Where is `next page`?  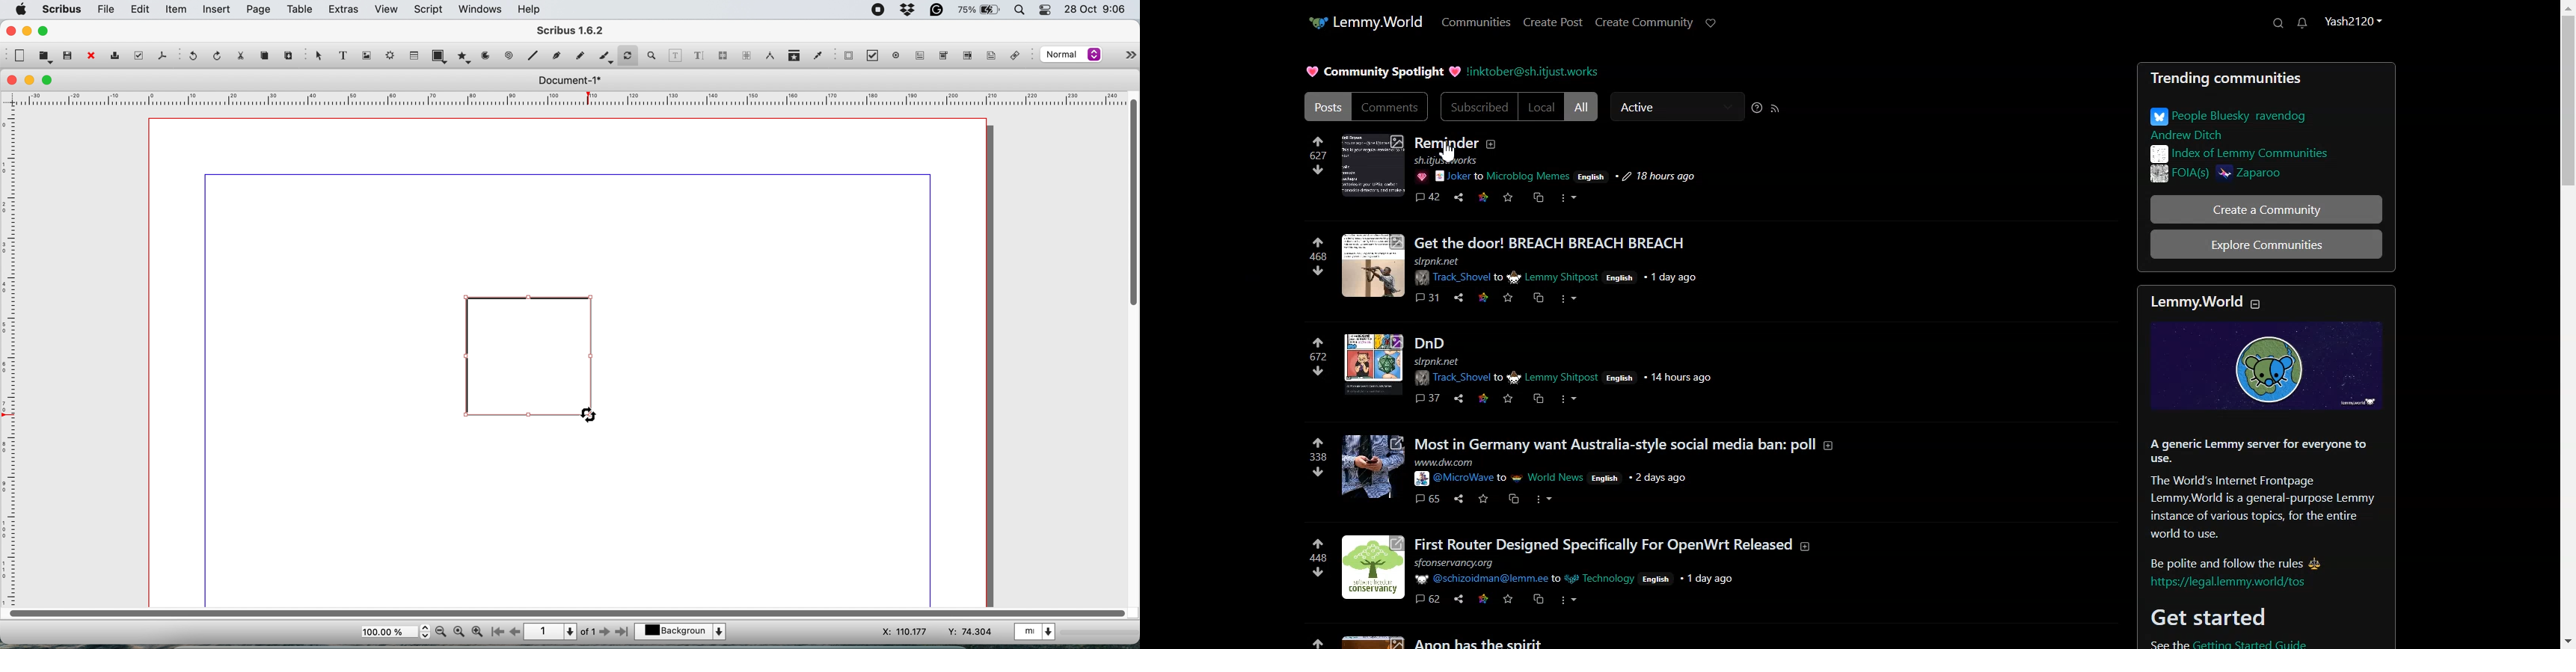 next page is located at coordinates (607, 633).